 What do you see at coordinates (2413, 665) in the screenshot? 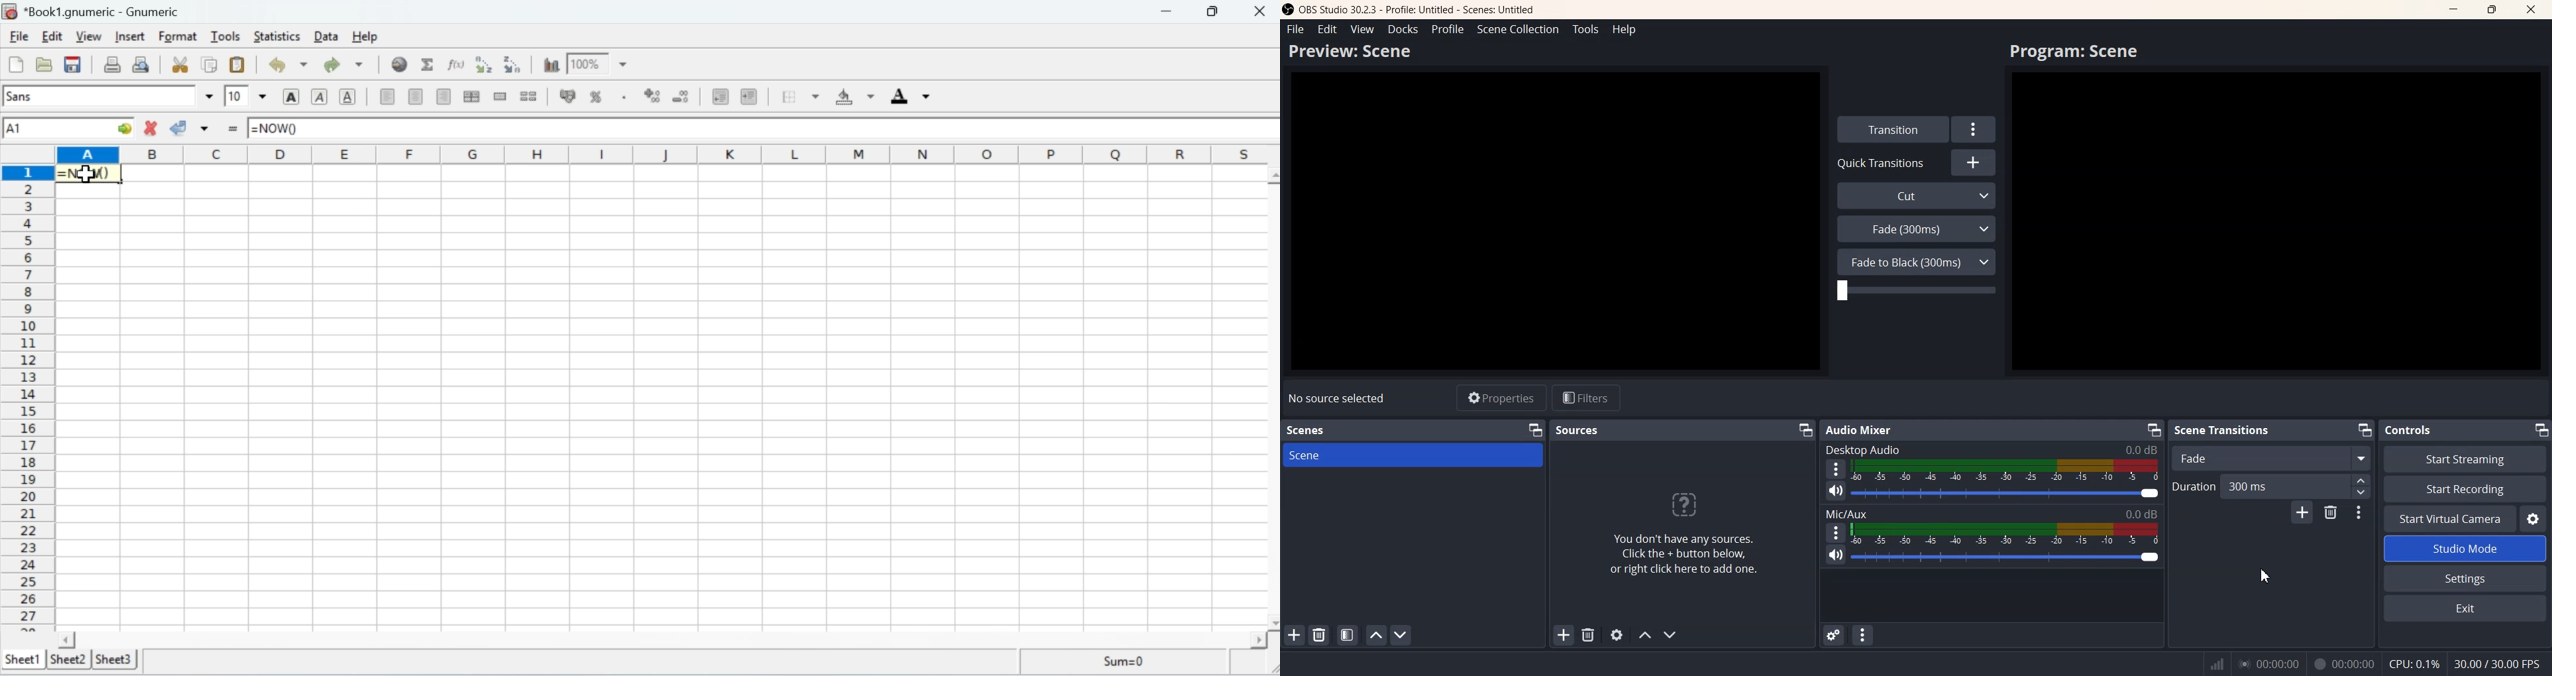
I see `CPU: 0.1%` at bounding box center [2413, 665].